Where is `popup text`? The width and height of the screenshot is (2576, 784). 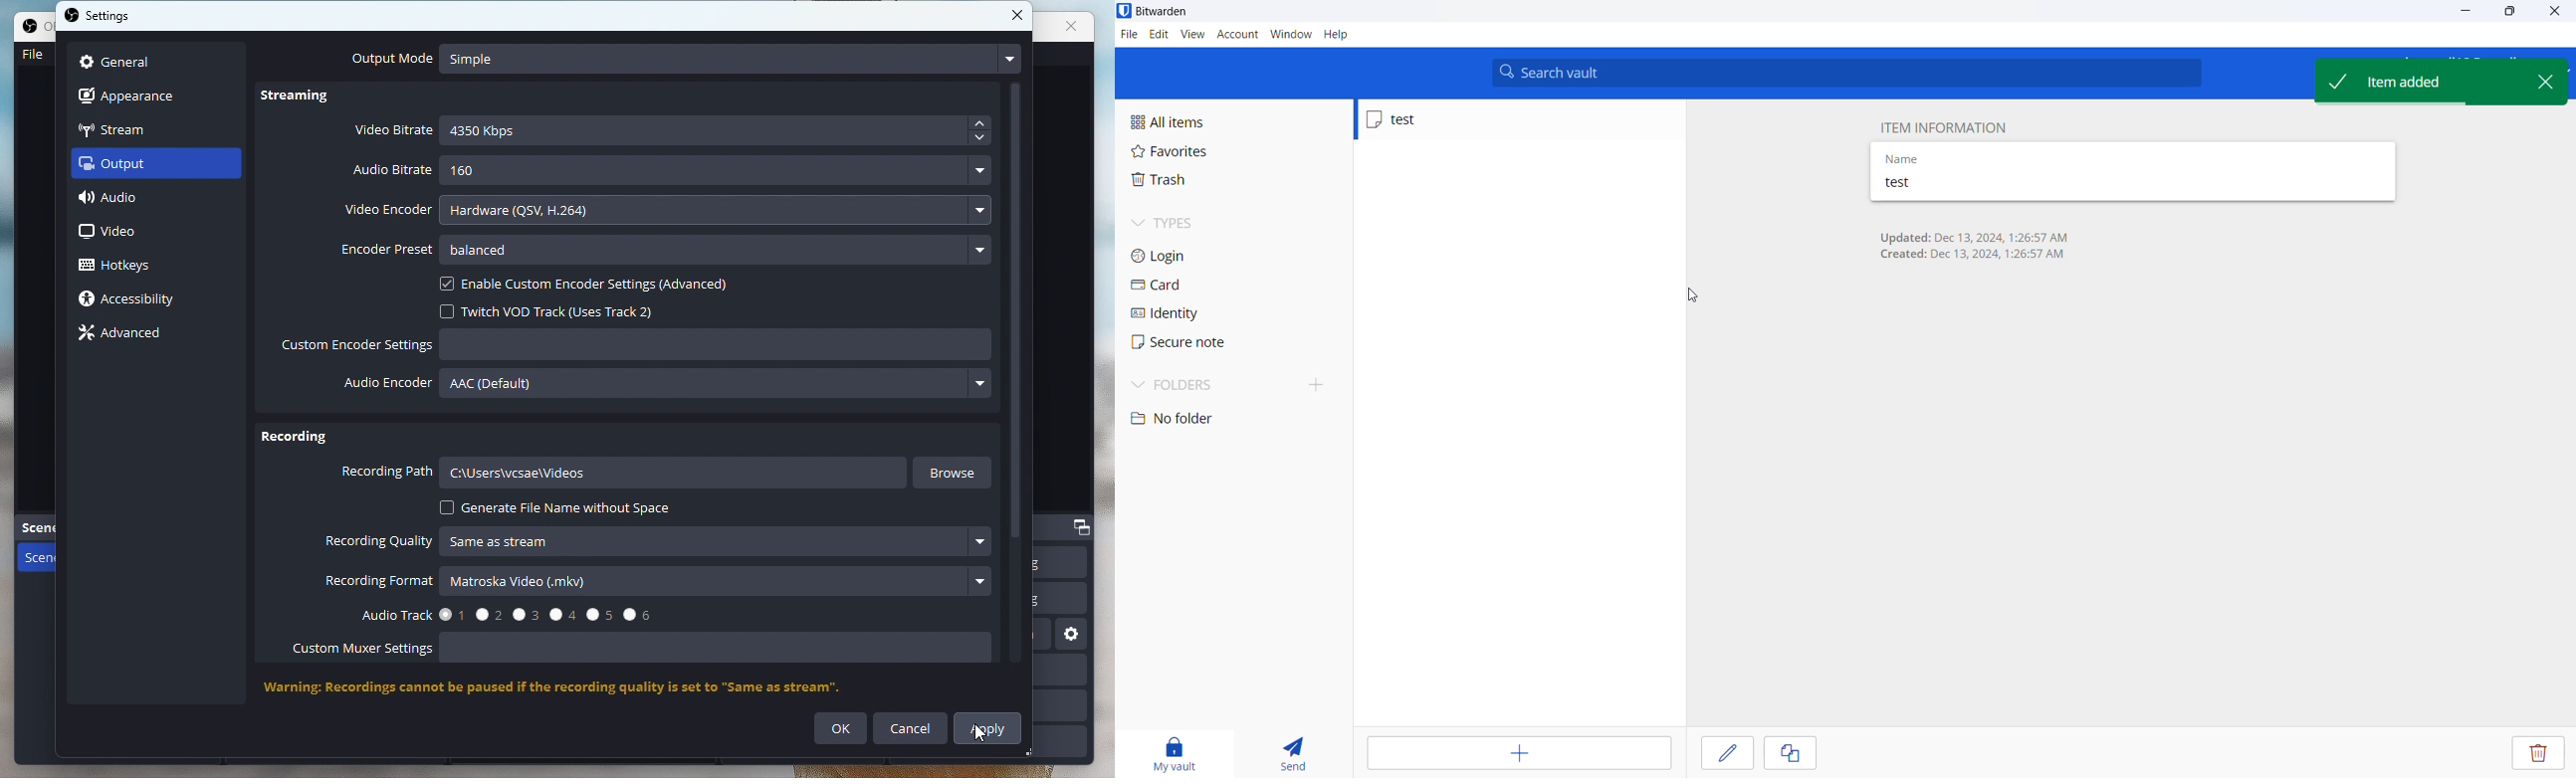 popup text is located at coordinates (2417, 82).